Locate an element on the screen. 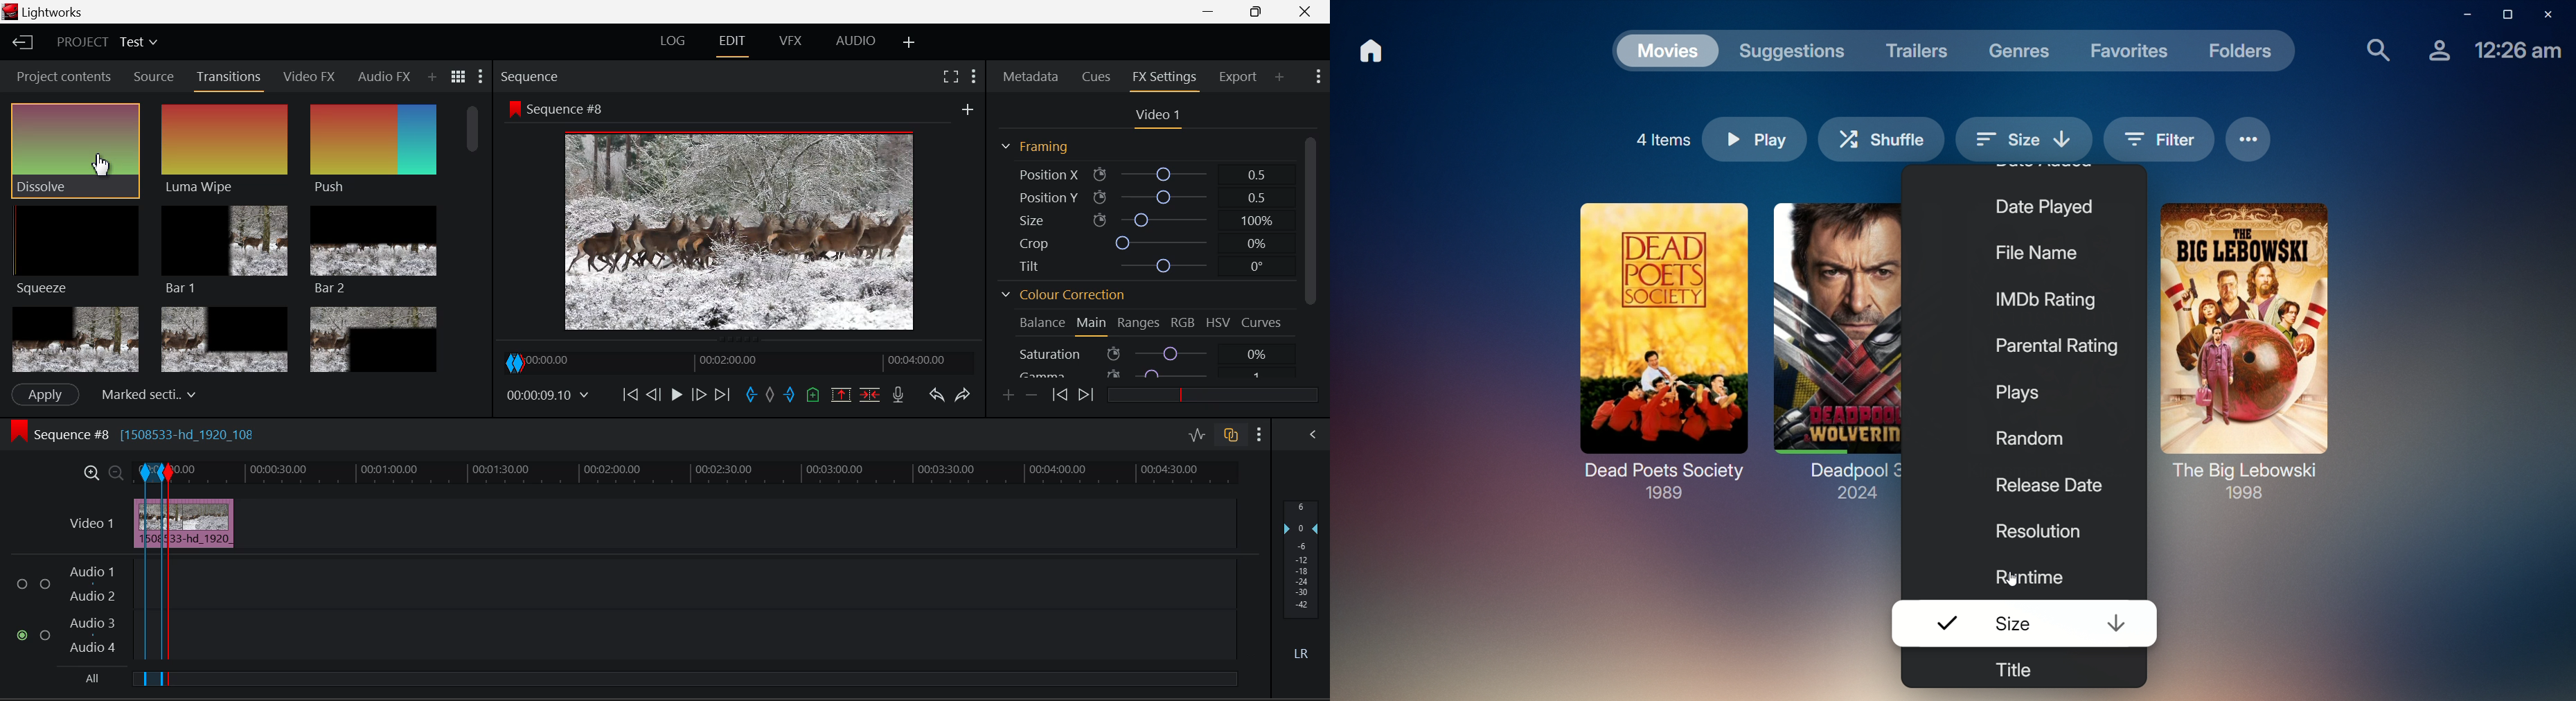  Timeline Zoom Out is located at coordinates (114, 470).